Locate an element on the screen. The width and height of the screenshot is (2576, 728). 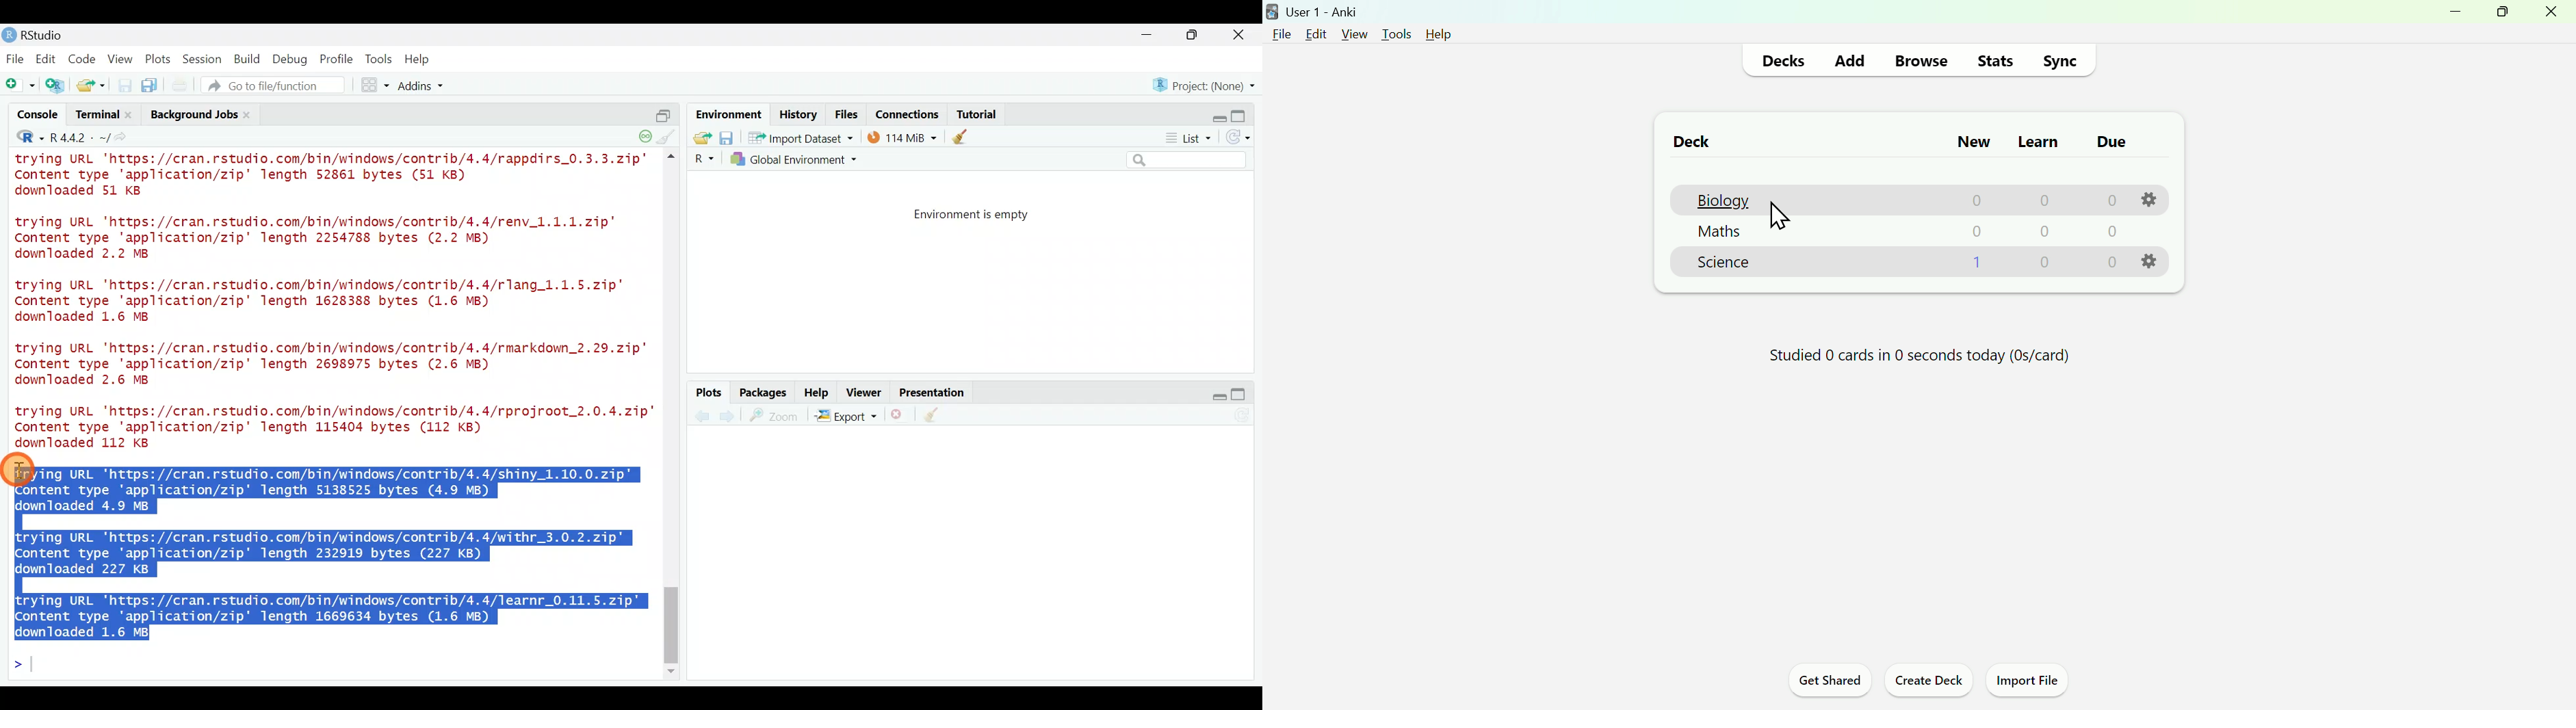
Create Deck is located at coordinates (1925, 682).